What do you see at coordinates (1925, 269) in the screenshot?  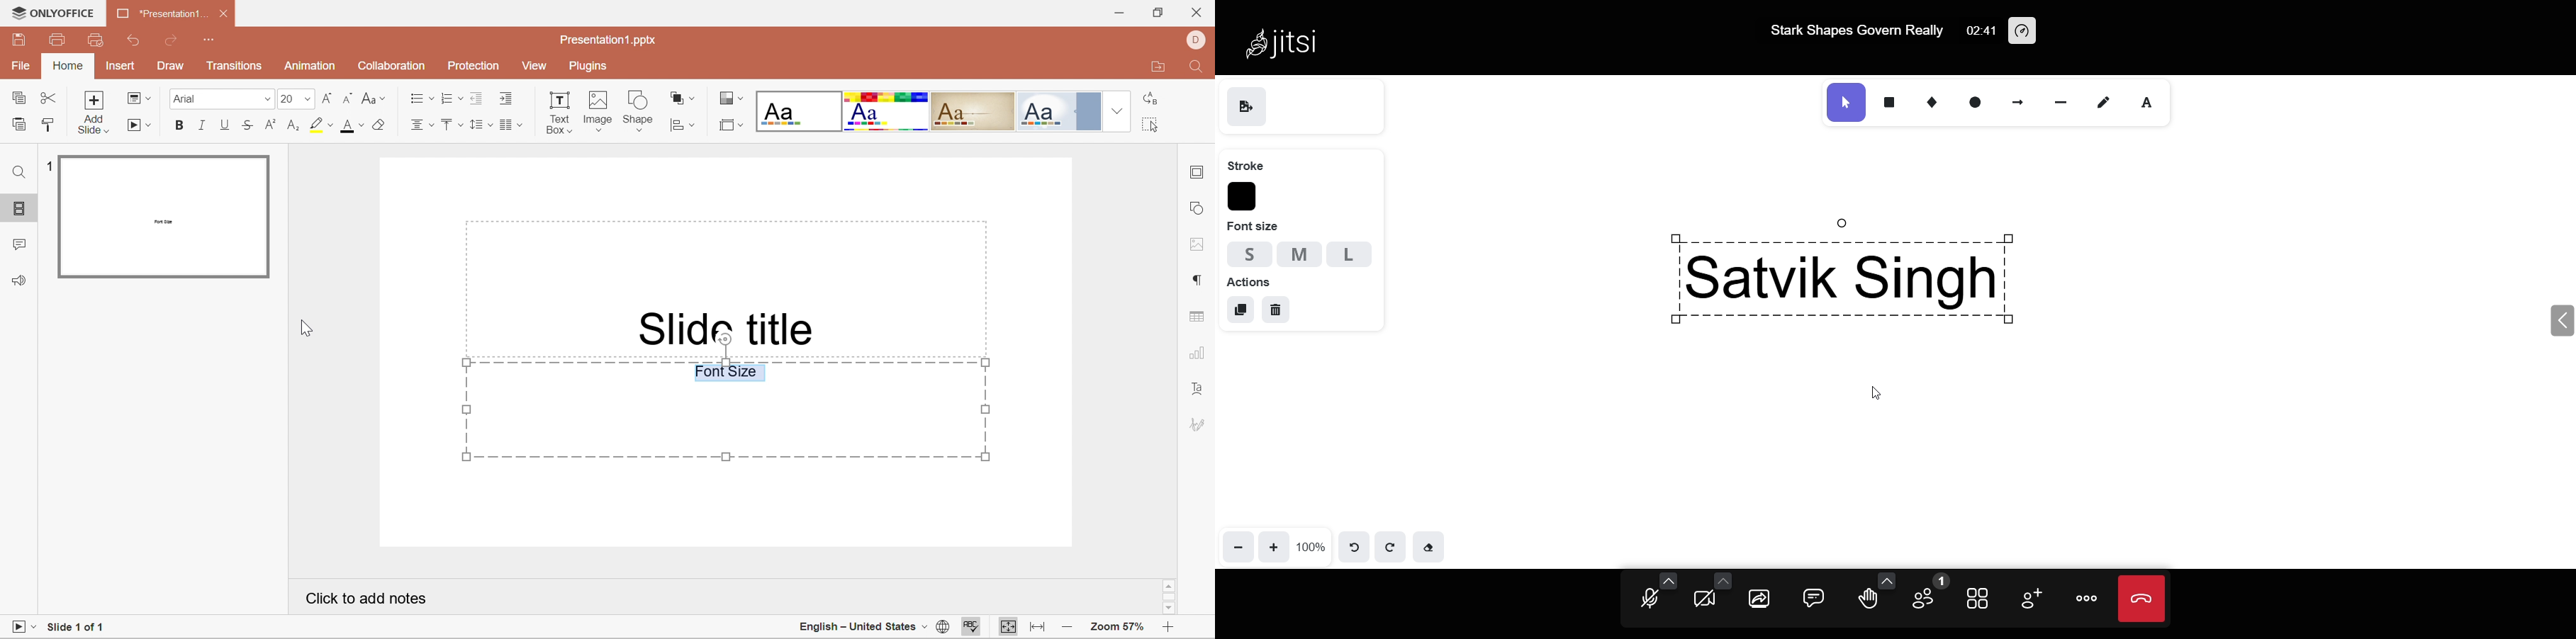 I see `Satvik Singh` at bounding box center [1925, 269].